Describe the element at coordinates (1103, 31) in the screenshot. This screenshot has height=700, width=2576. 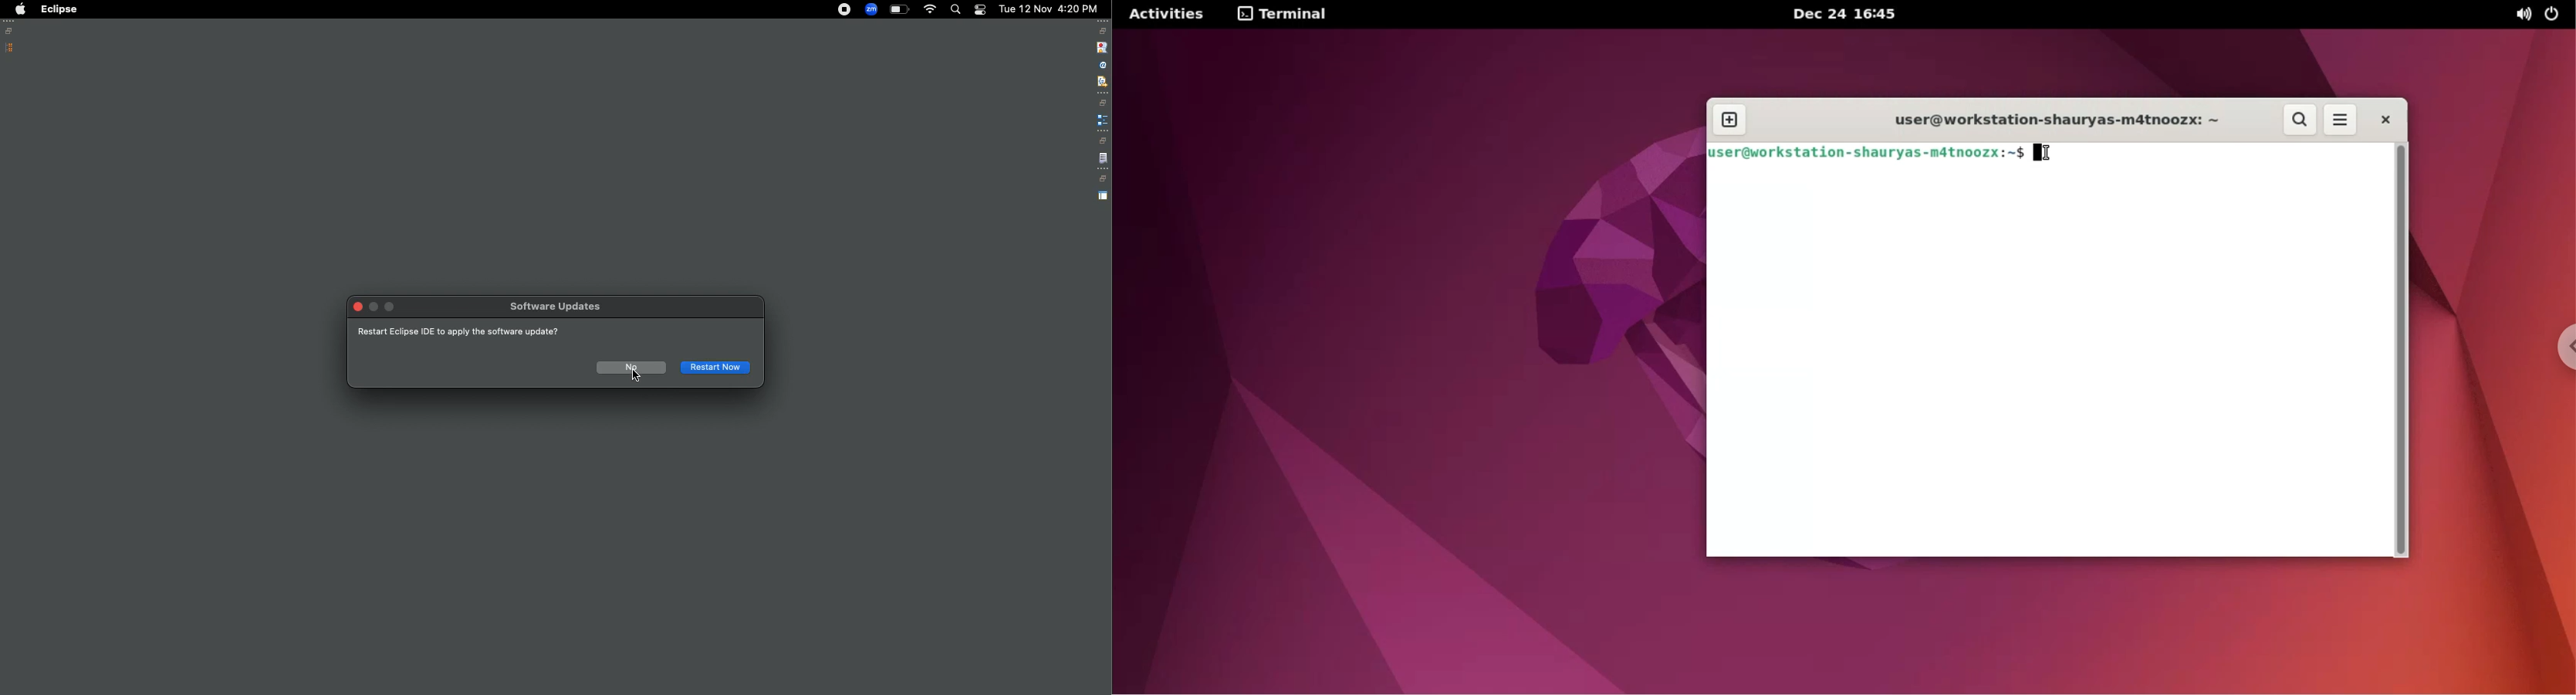
I see `restore` at that location.